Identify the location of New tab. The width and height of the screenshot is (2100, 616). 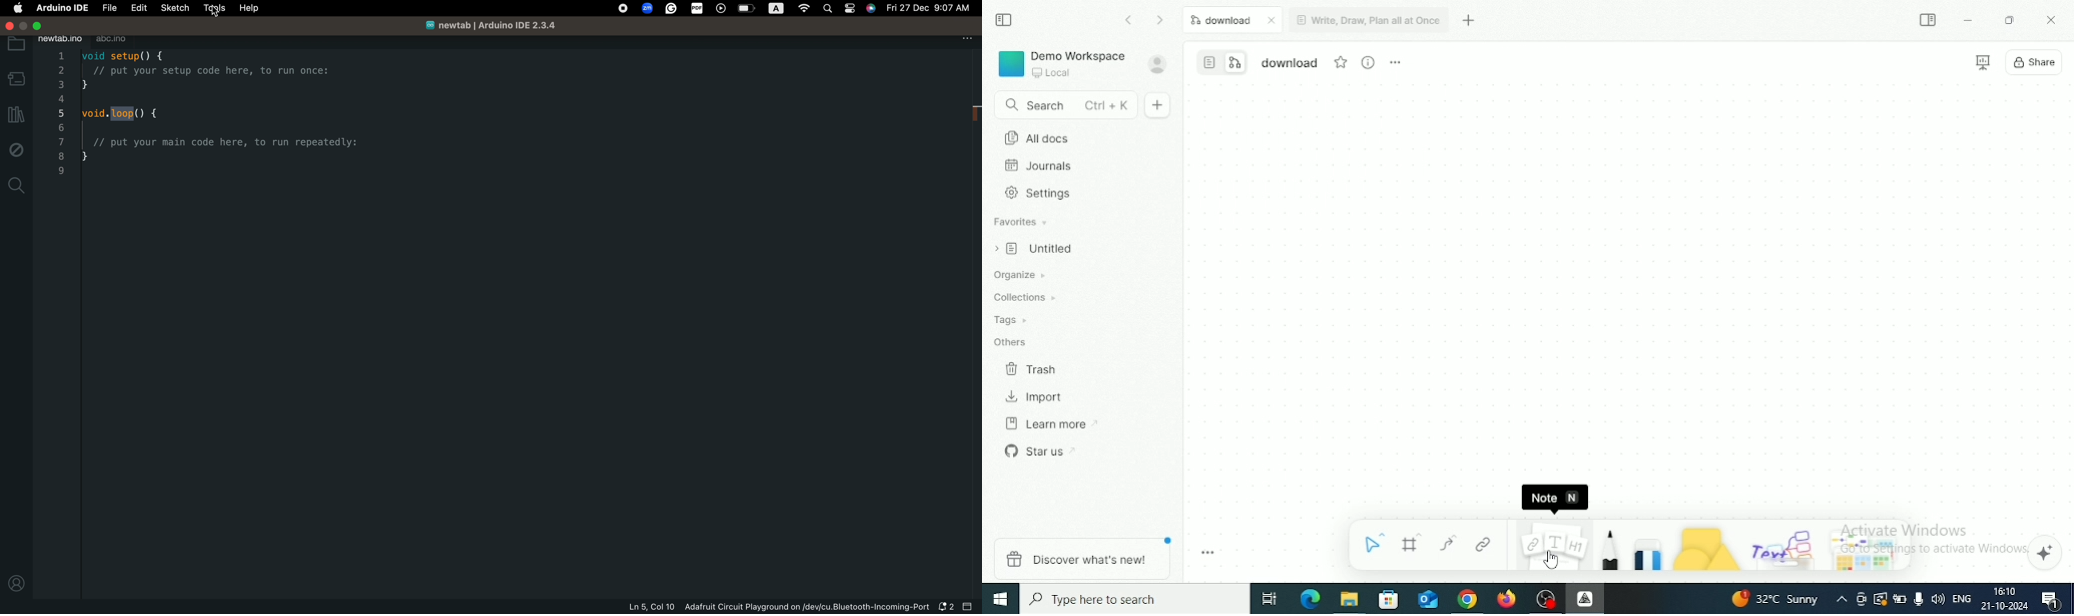
(1469, 20).